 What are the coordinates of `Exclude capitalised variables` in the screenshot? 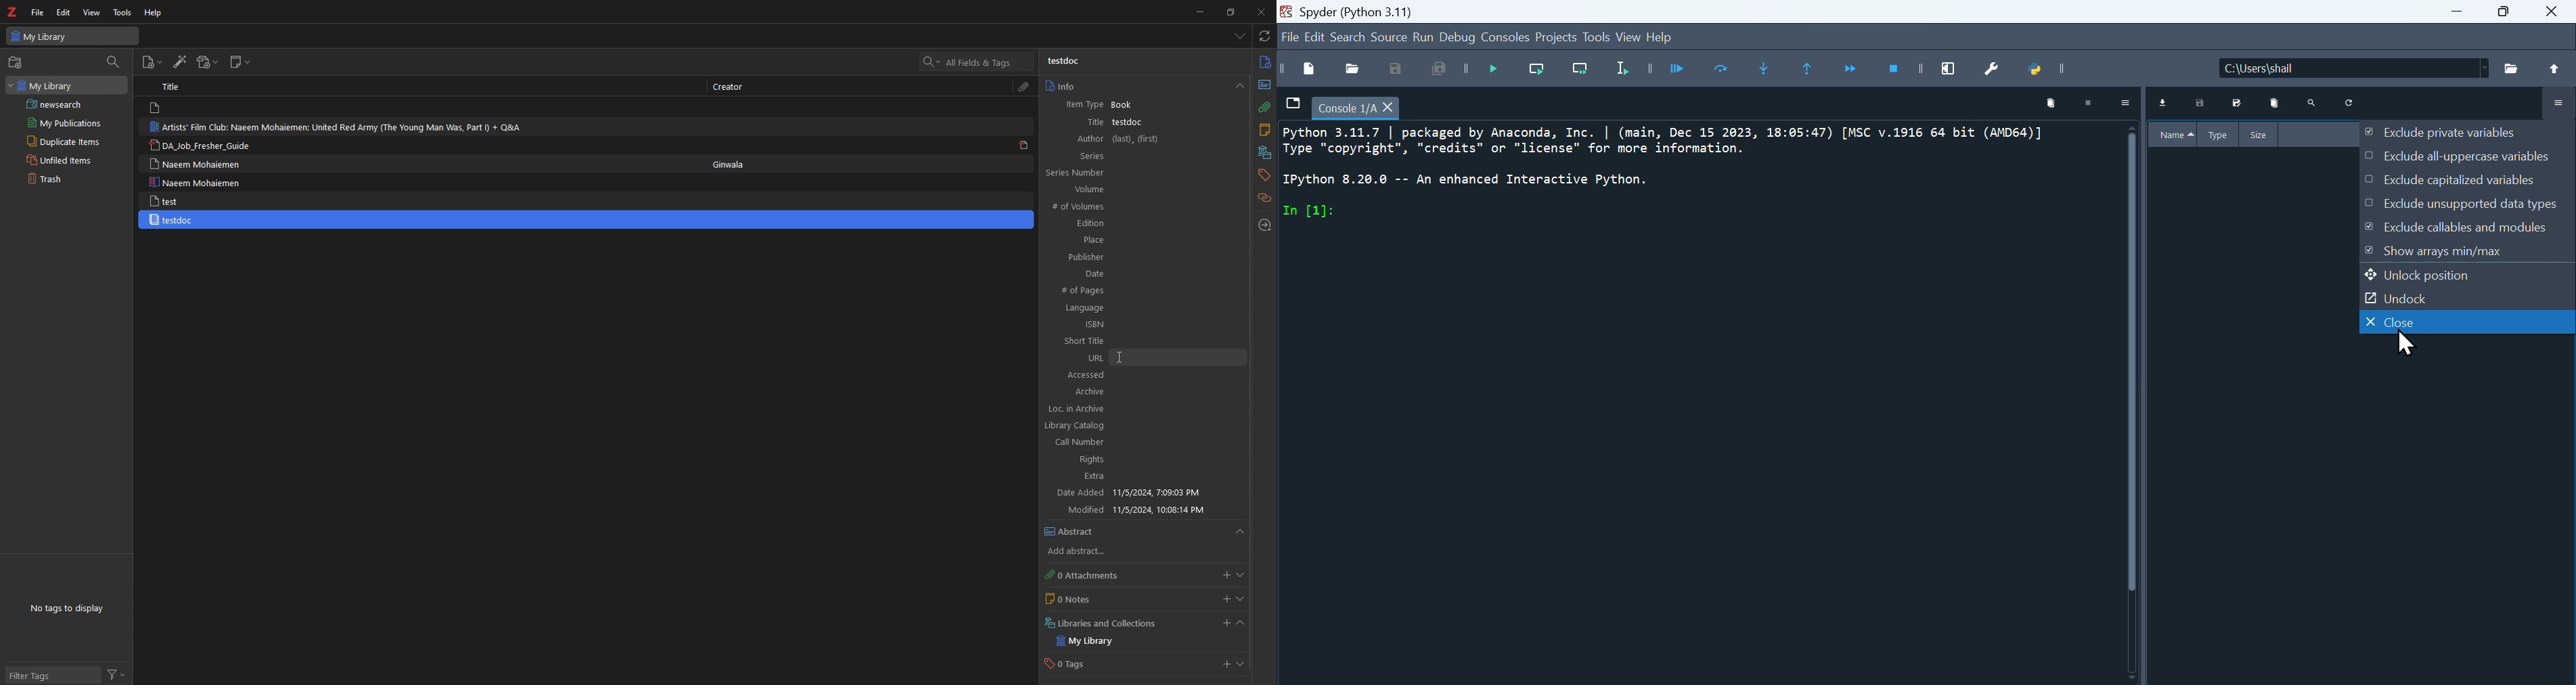 It's located at (2463, 182).